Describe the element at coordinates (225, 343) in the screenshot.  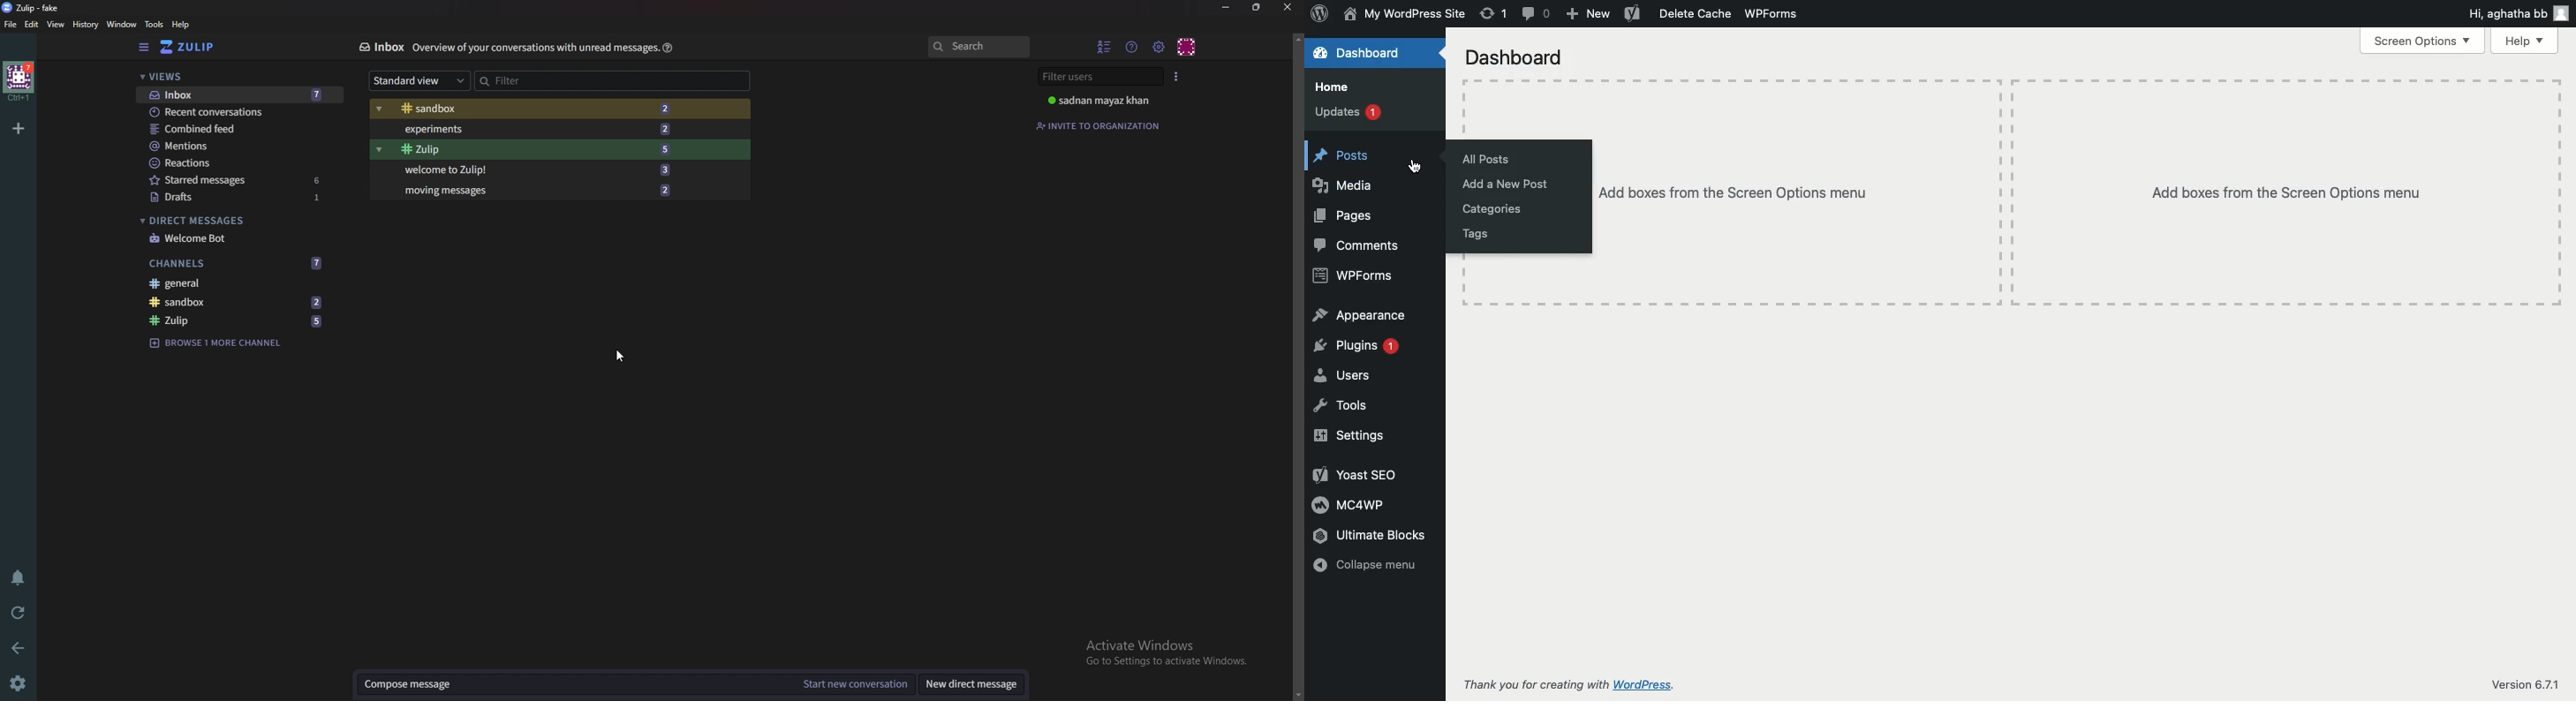
I see `Browse 1 more channel` at that location.